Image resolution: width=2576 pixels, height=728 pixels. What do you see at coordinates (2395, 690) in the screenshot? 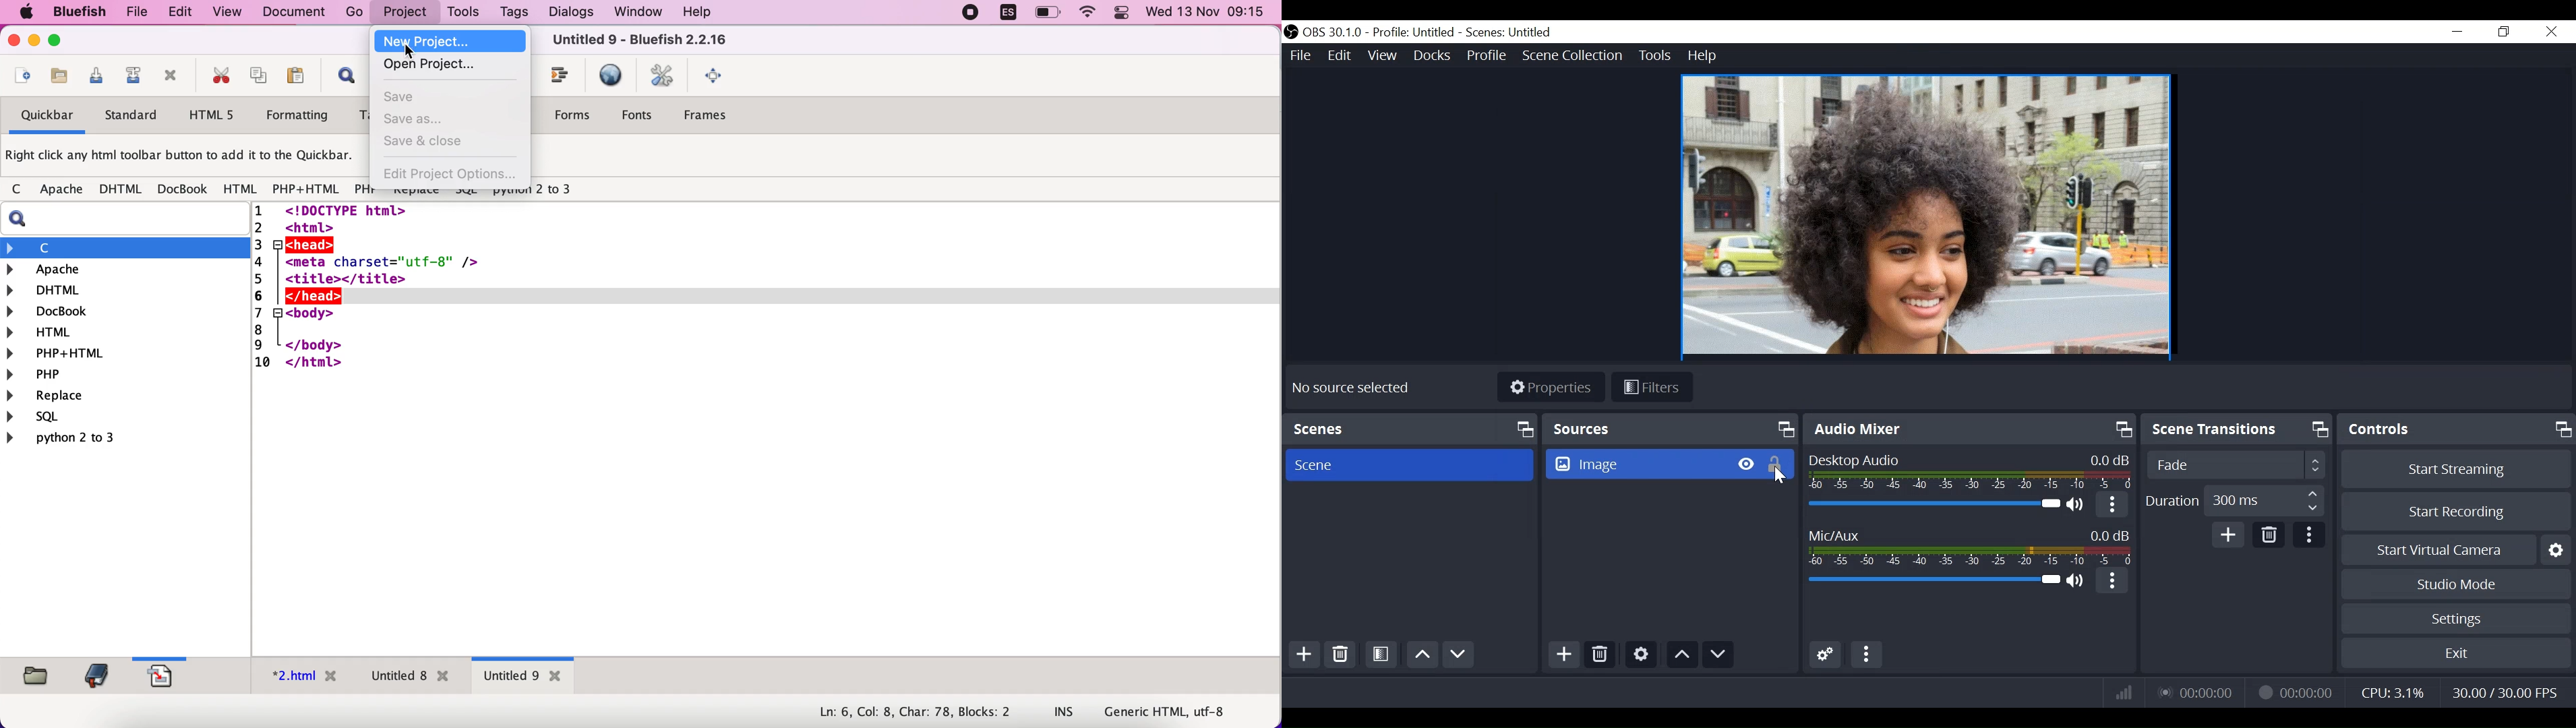
I see `CPU: 3.1%` at bounding box center [2395, 690].